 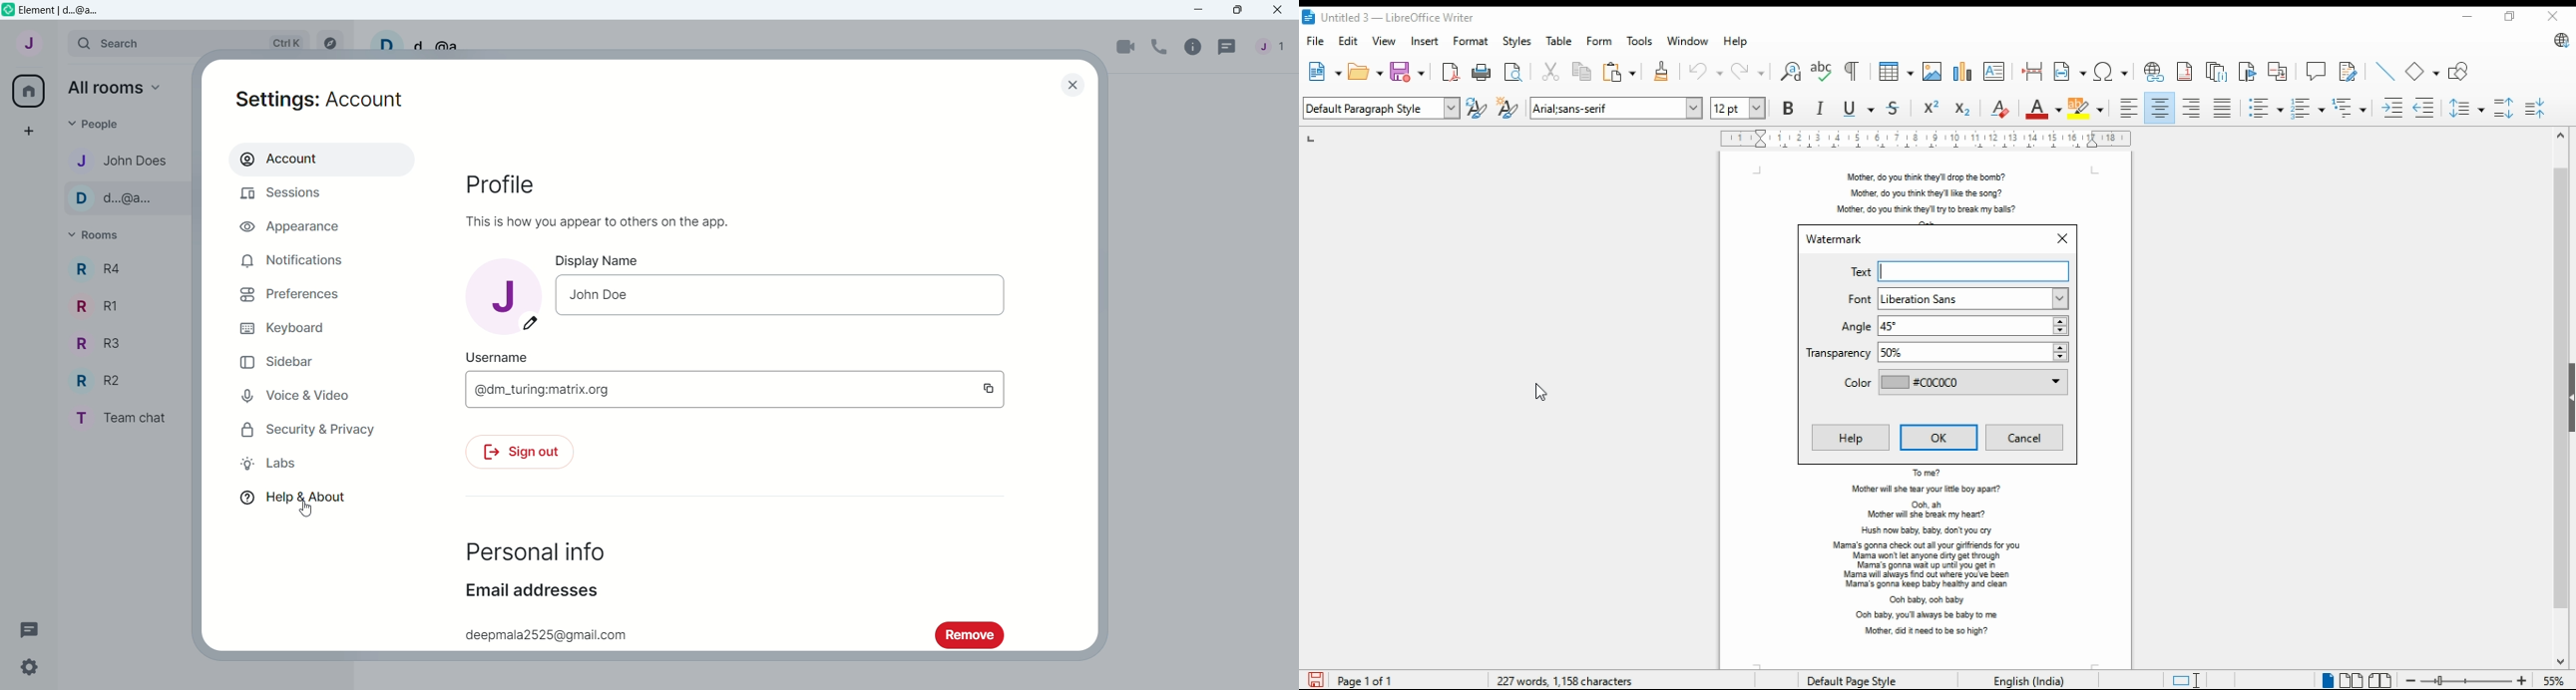 I want to click on cancel, so click(x=2025, y=437).